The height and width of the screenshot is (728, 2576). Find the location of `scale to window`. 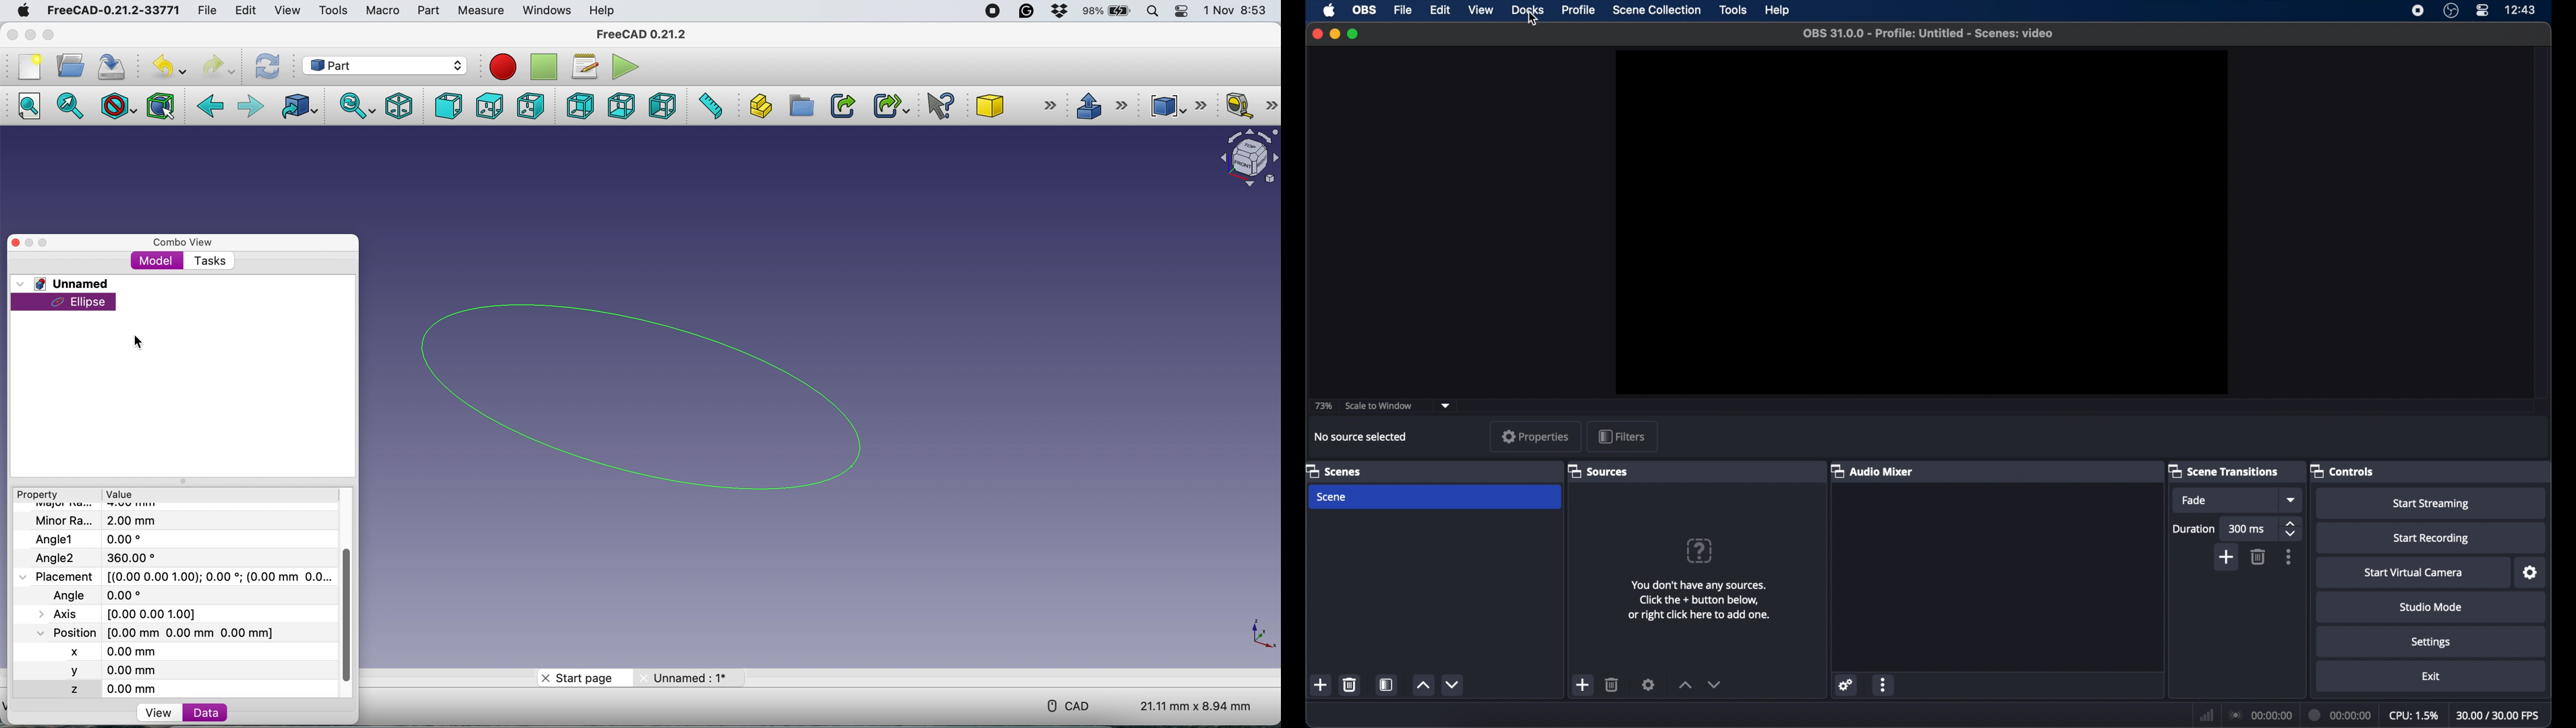

scale to window is located at coordinates (1381, 406).